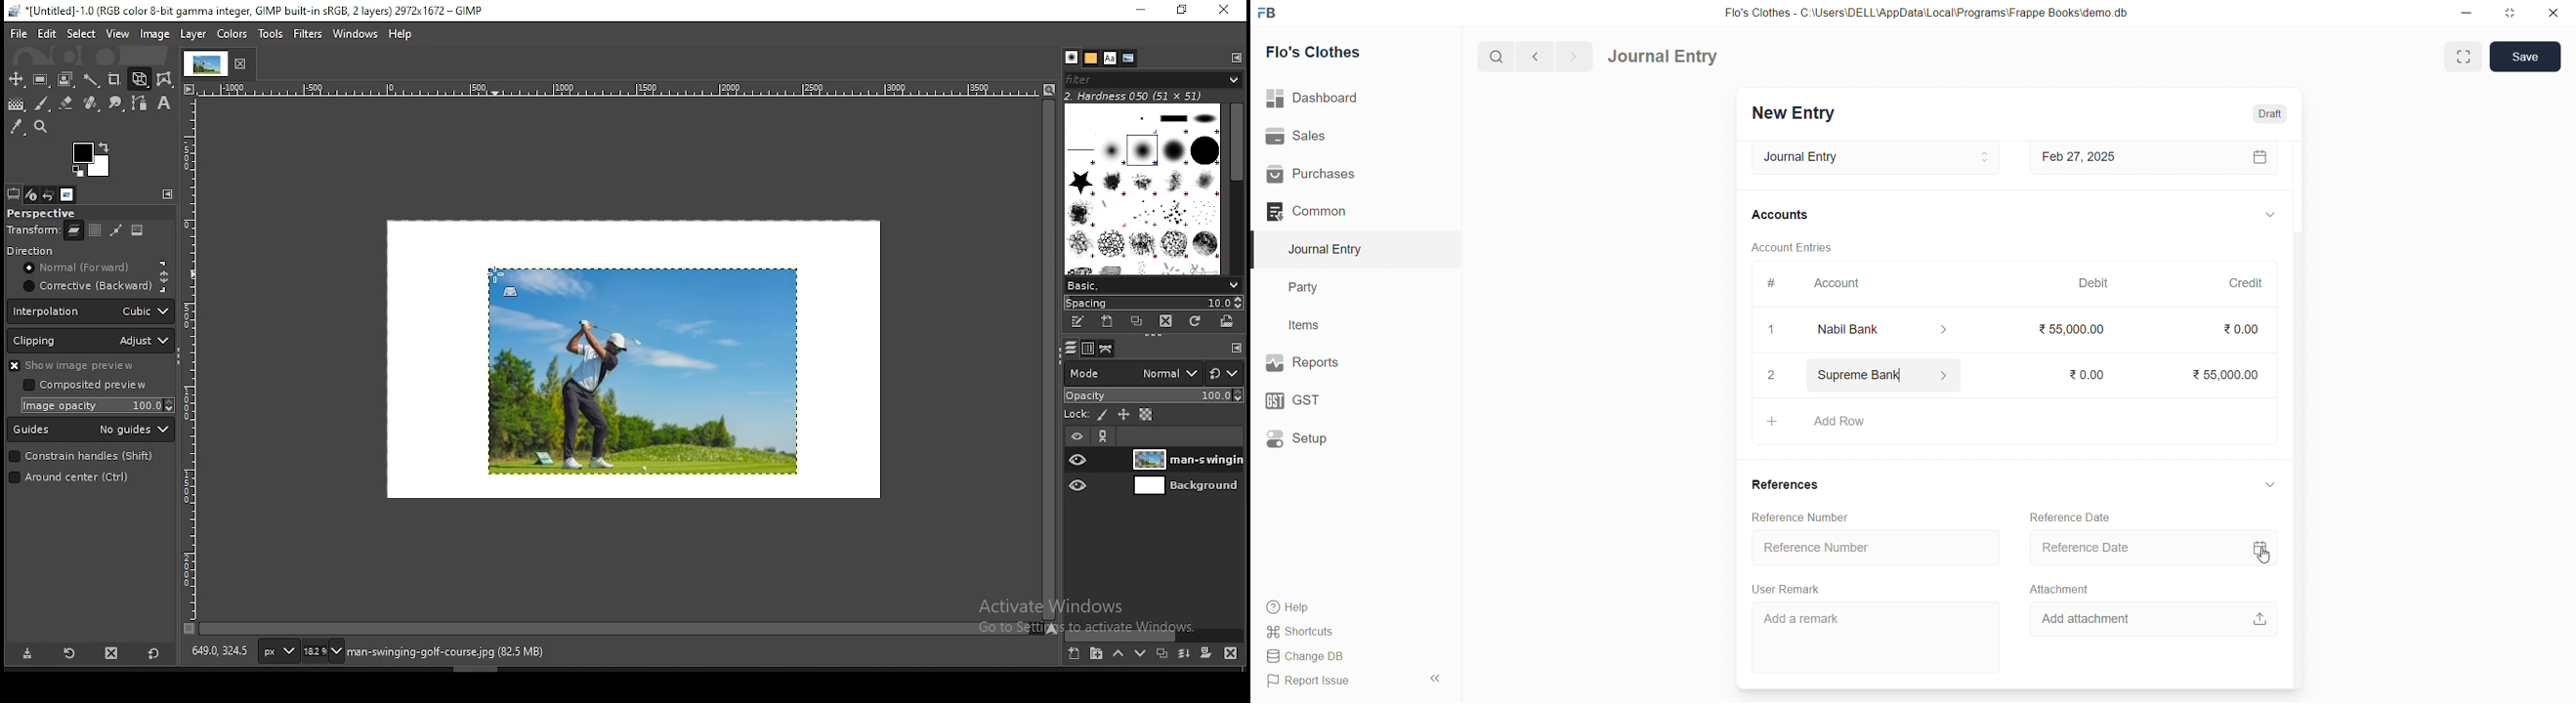 Image resolution: width=2576 pixels, height=728 pixels. What do you see at coordinates (1333, 684) in the screenshot?
I see `Report Issue` at bounding box center [1333, 684].